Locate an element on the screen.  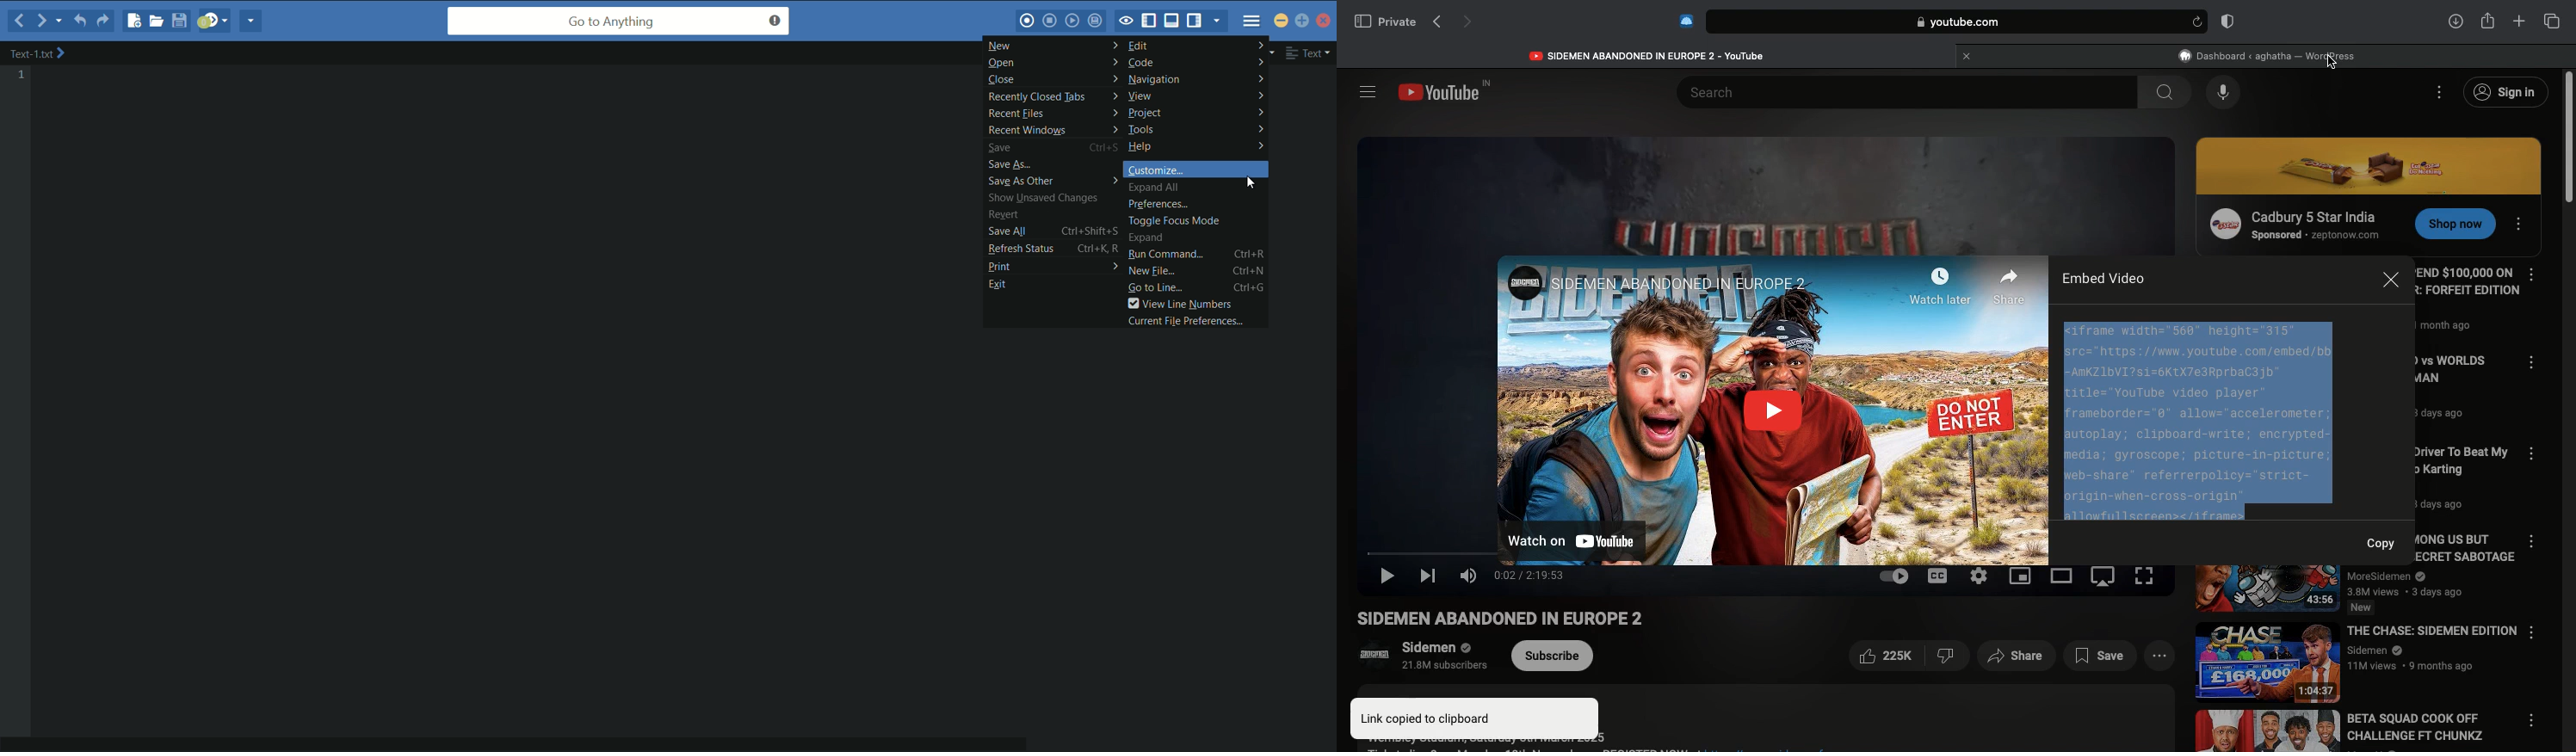
help is located at coordinates (1199, 146).